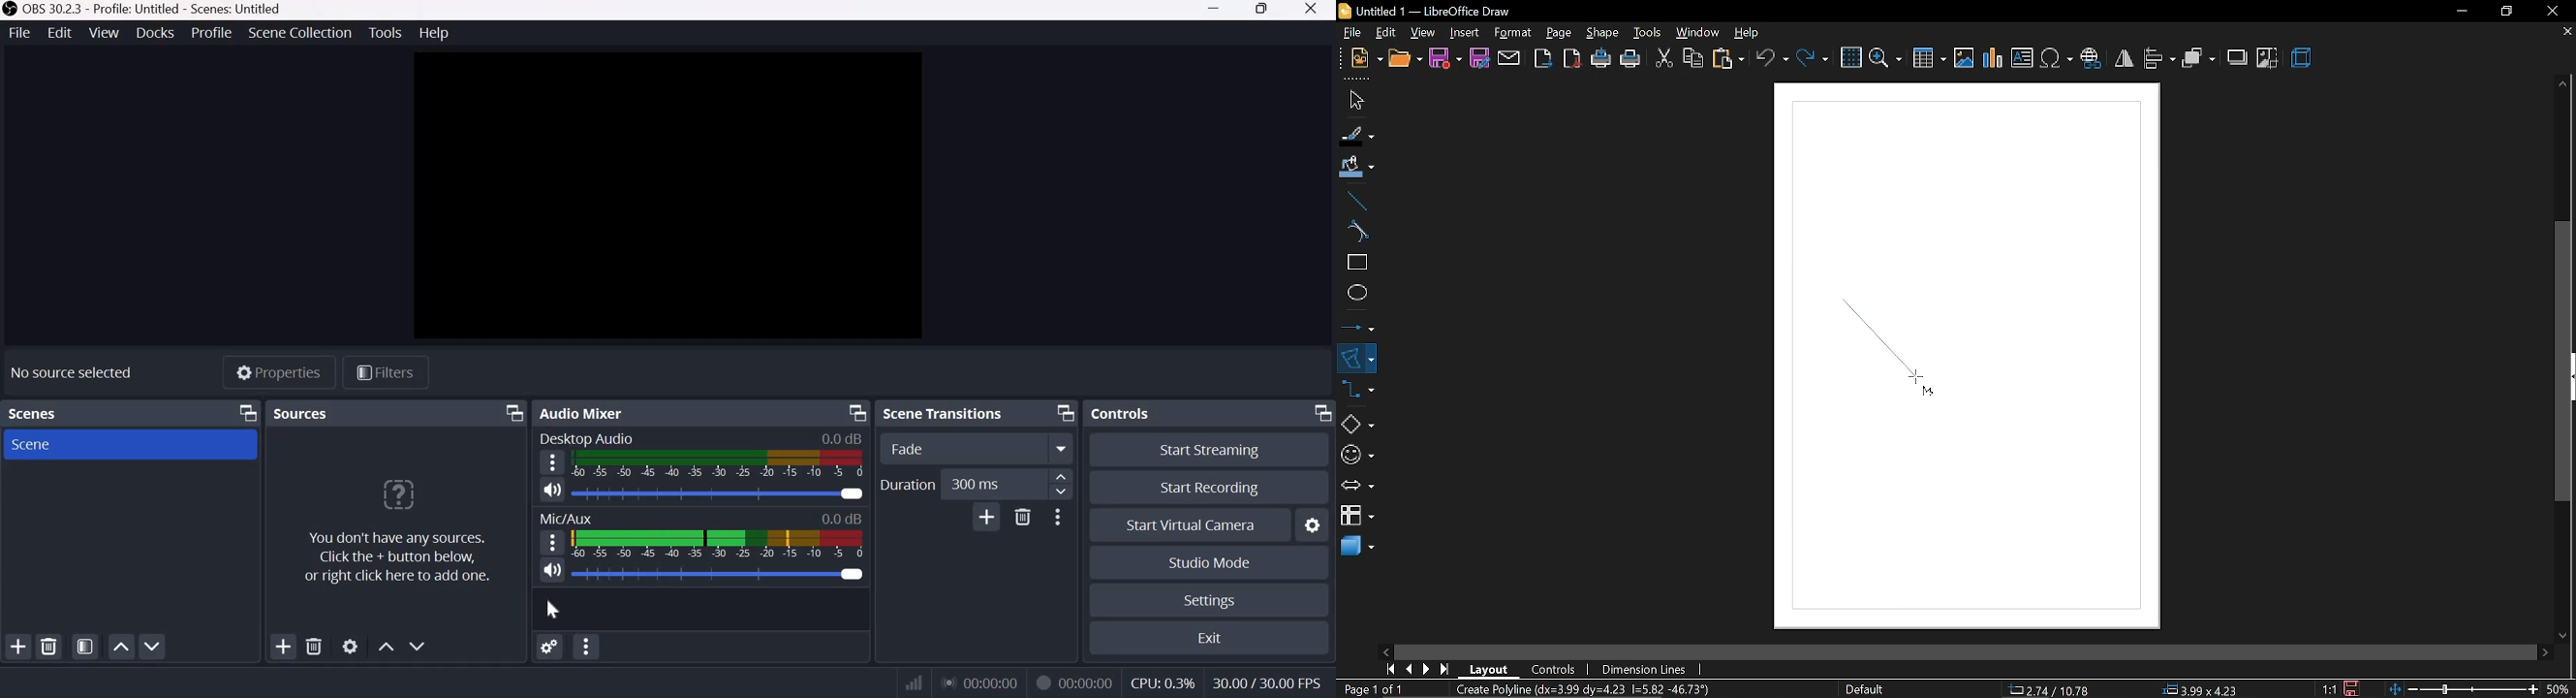  I want to click on dimension, so click(1644, 668).